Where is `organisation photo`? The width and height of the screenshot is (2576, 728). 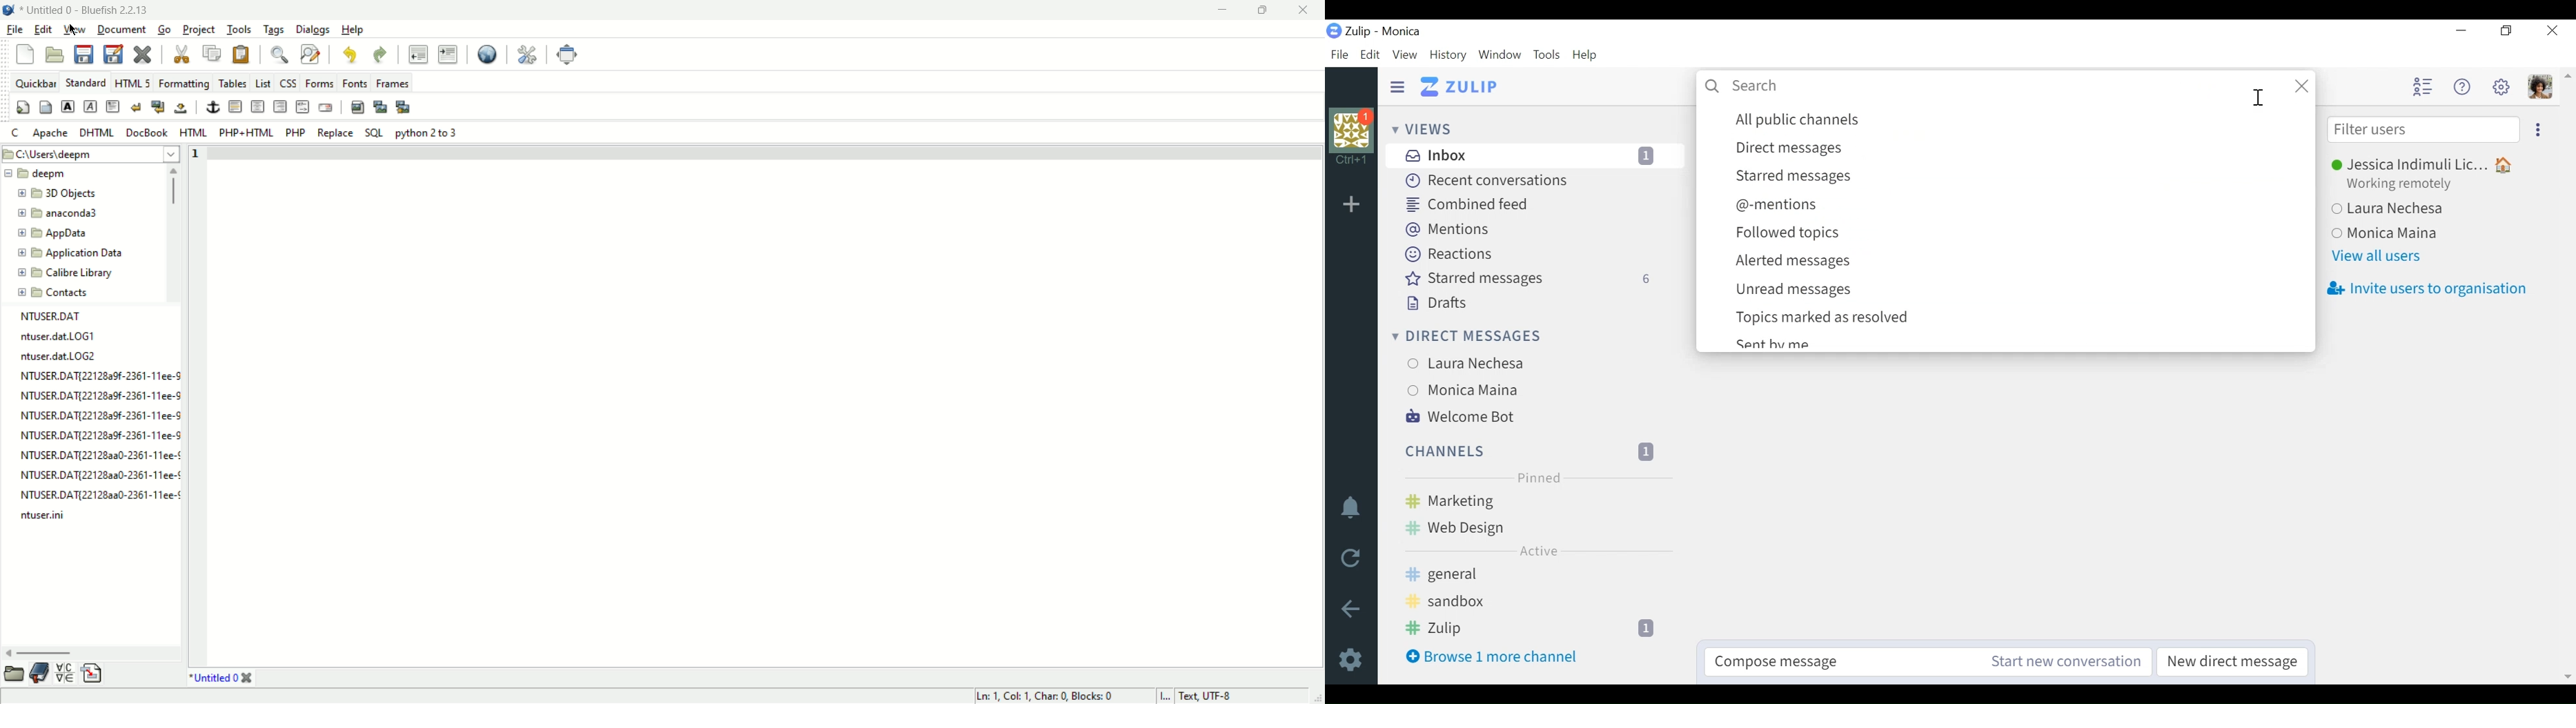 organisation photo is located at coordinates (1352, 128).